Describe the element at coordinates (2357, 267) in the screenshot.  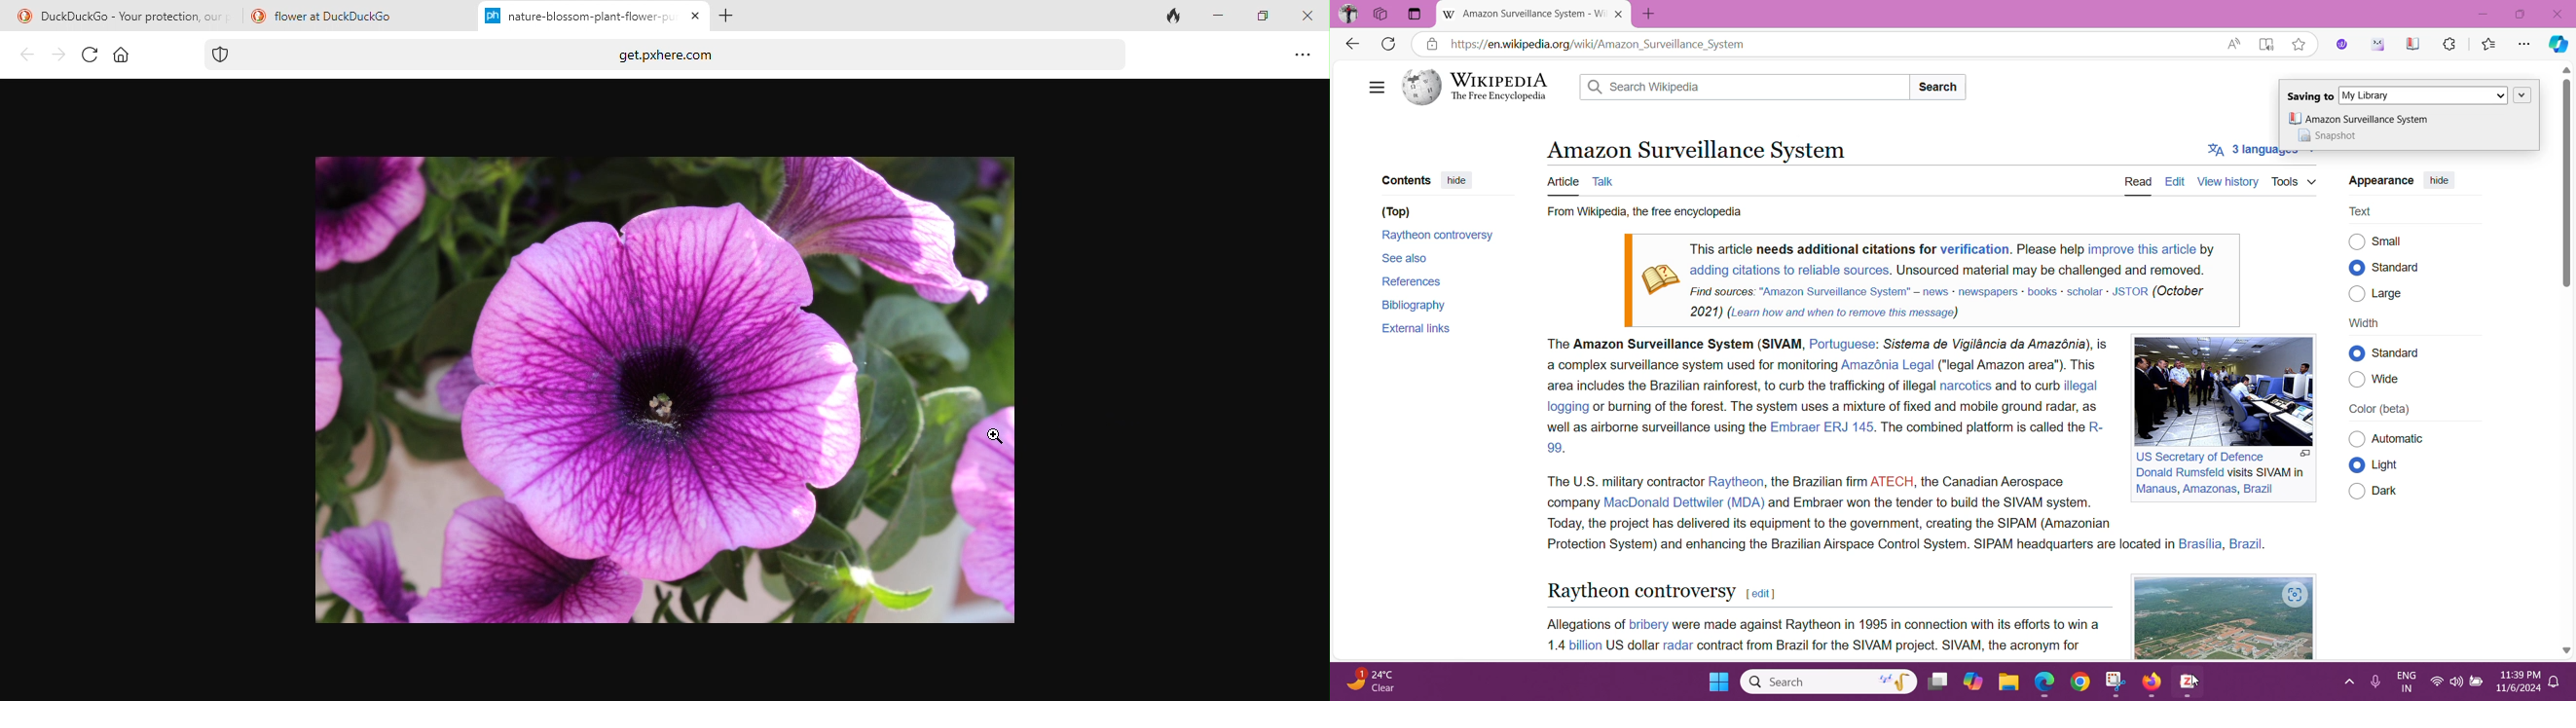
I see `Selected` at that location.